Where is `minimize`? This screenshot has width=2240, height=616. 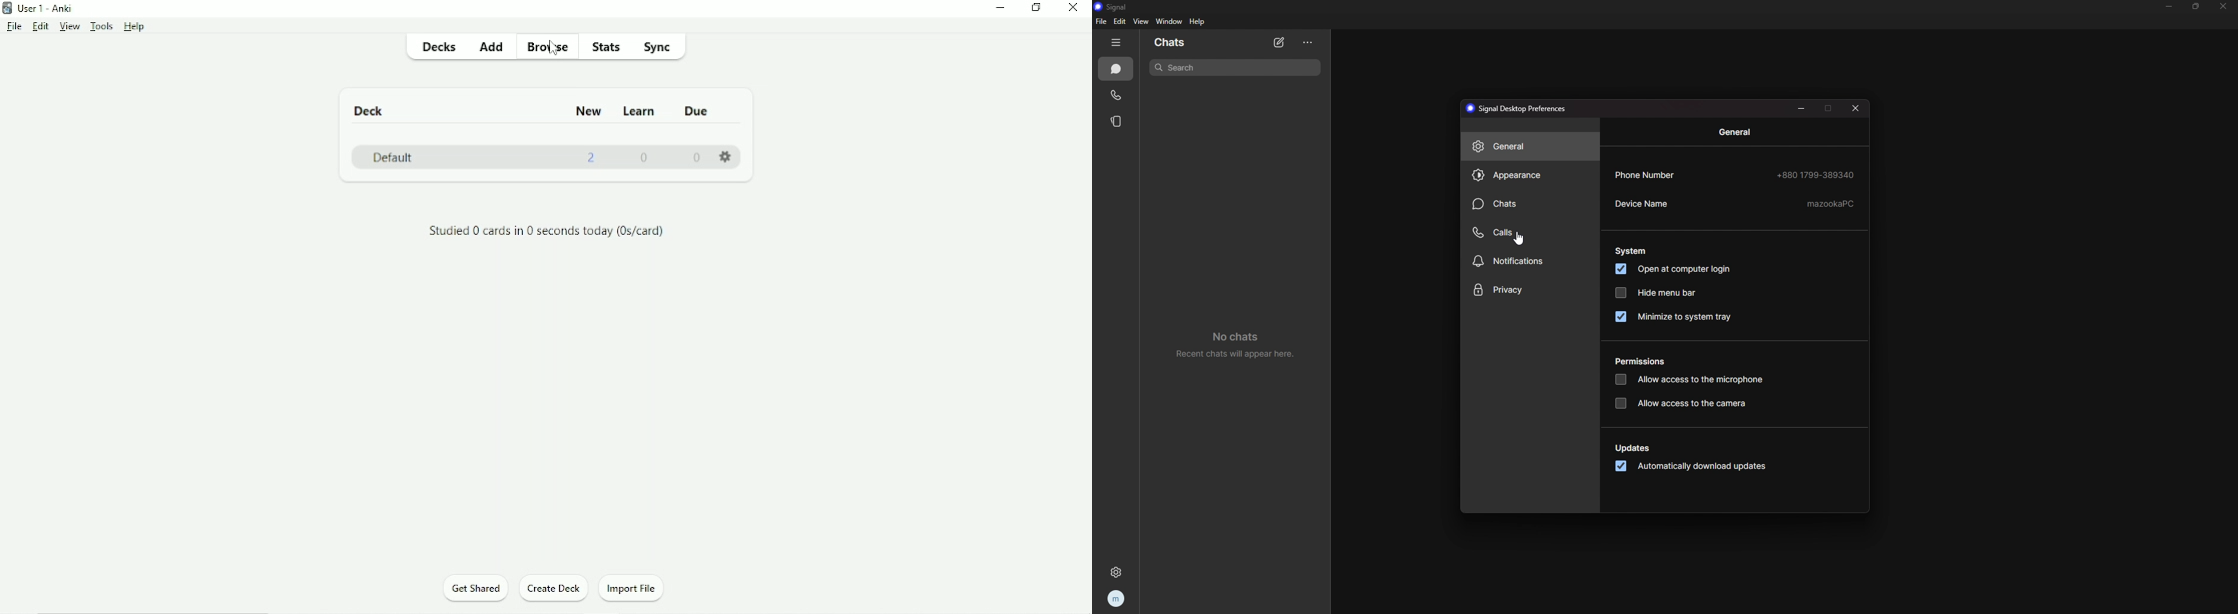 minimize is located at coordinates (2169, 6).